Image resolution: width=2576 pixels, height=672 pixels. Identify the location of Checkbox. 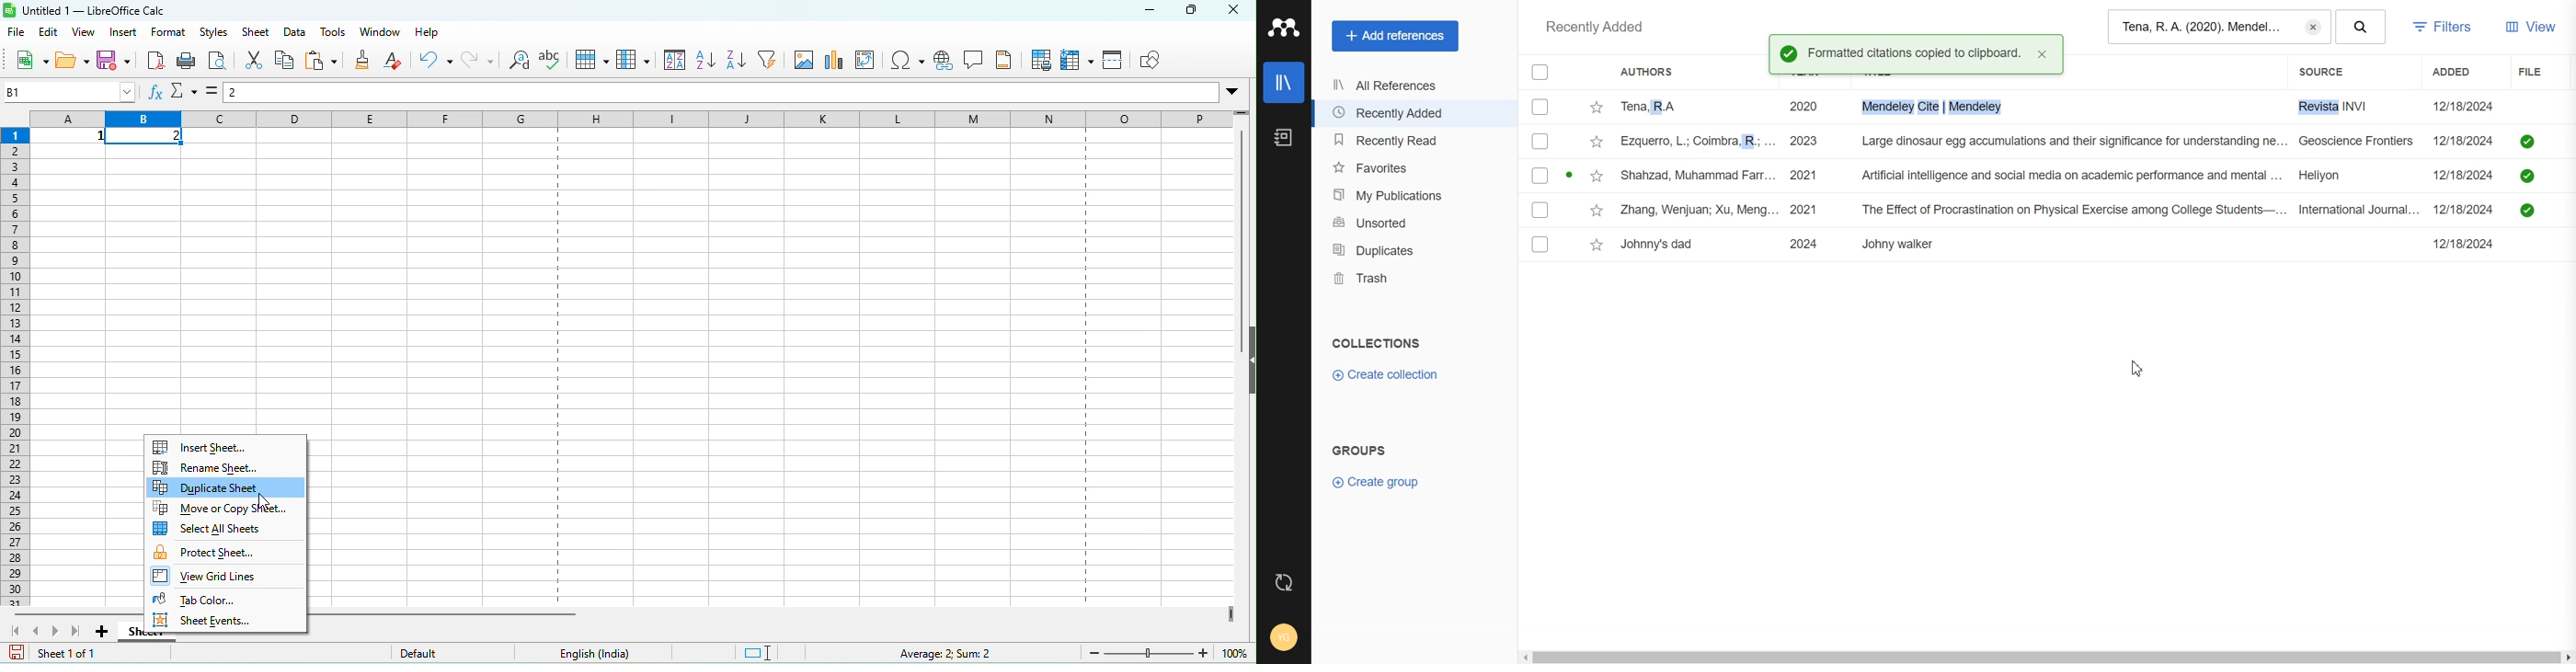
(1539, 210).